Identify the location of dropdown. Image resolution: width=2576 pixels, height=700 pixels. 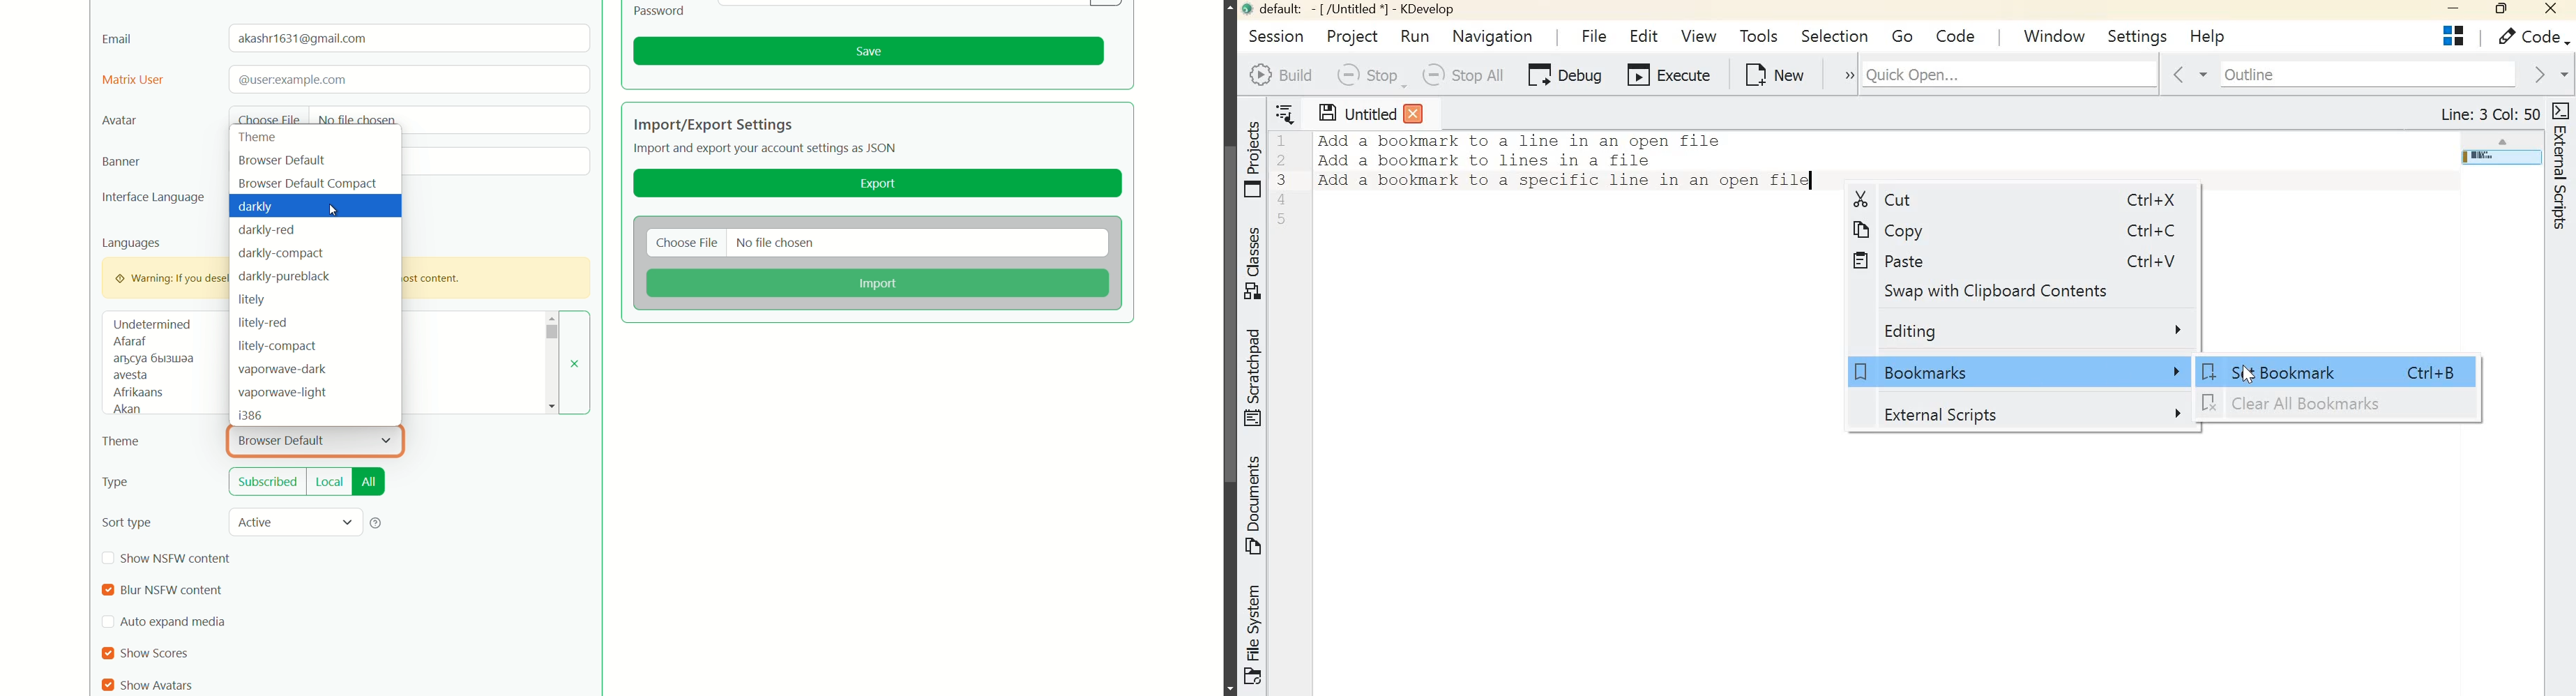
(551, 332).